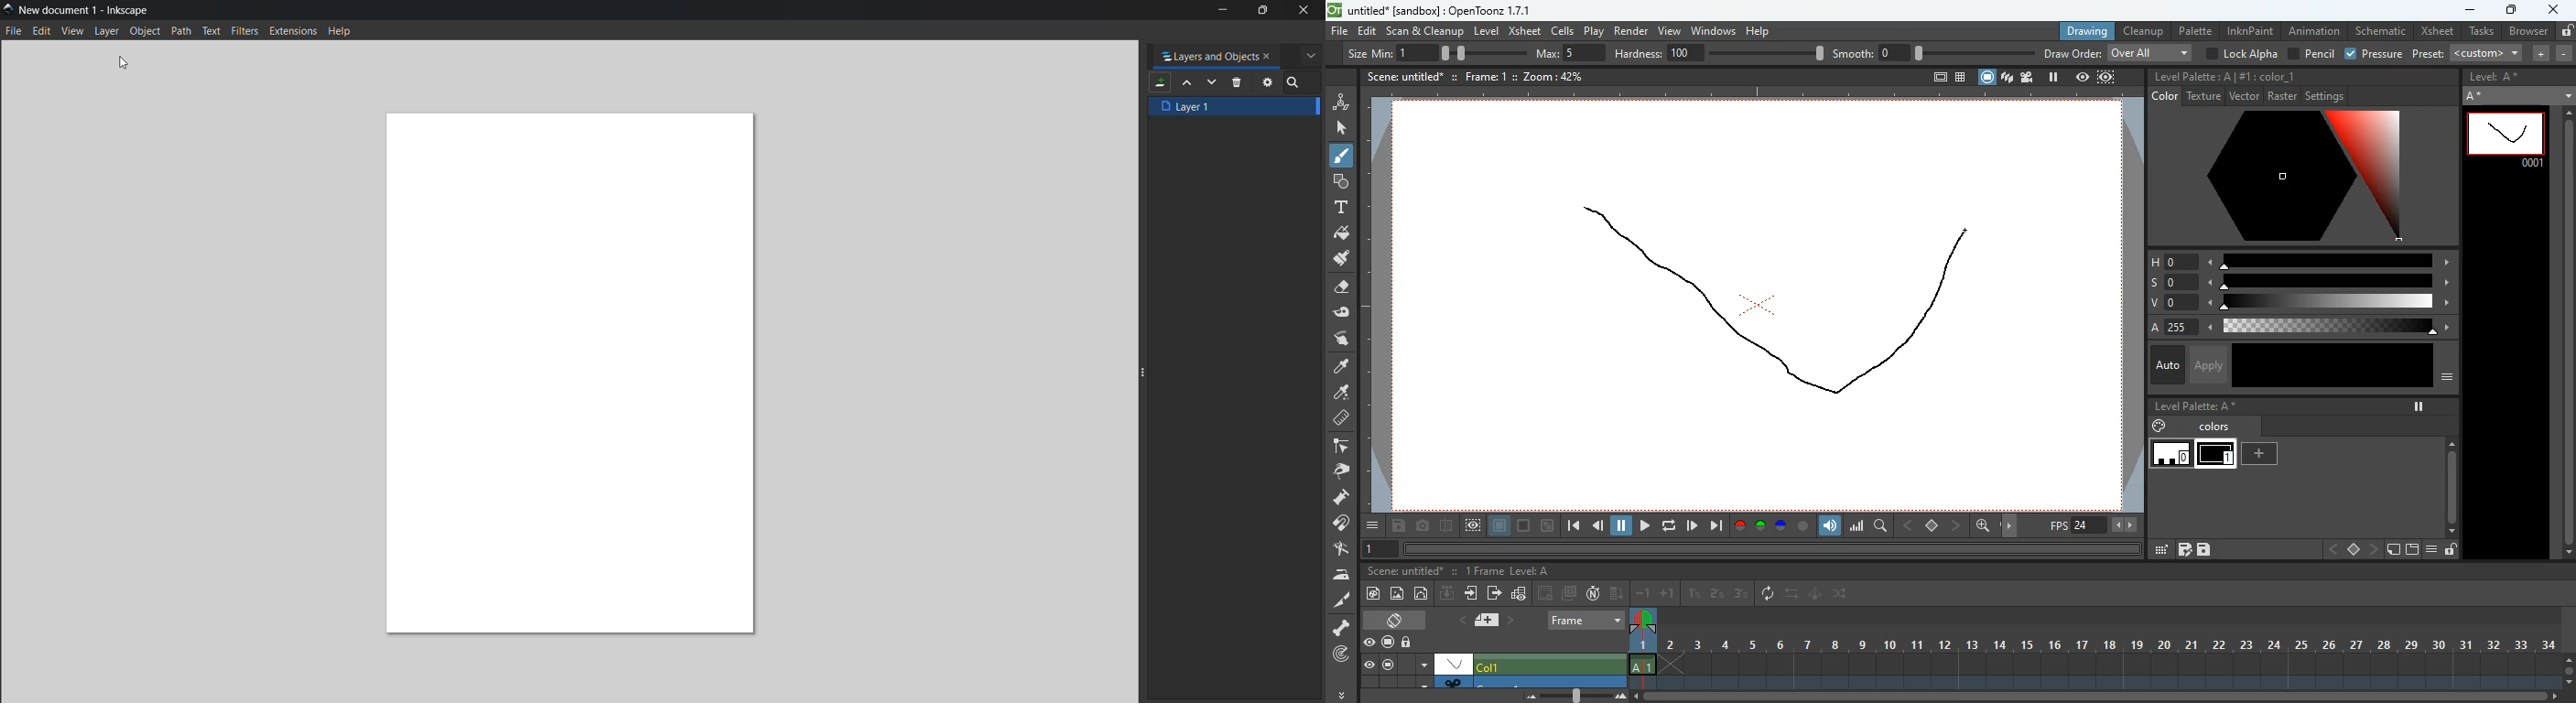  What do you see at coordinates (2563, 333) in the screenshot?
I see `scroll` at bounding box center [2563, 333].